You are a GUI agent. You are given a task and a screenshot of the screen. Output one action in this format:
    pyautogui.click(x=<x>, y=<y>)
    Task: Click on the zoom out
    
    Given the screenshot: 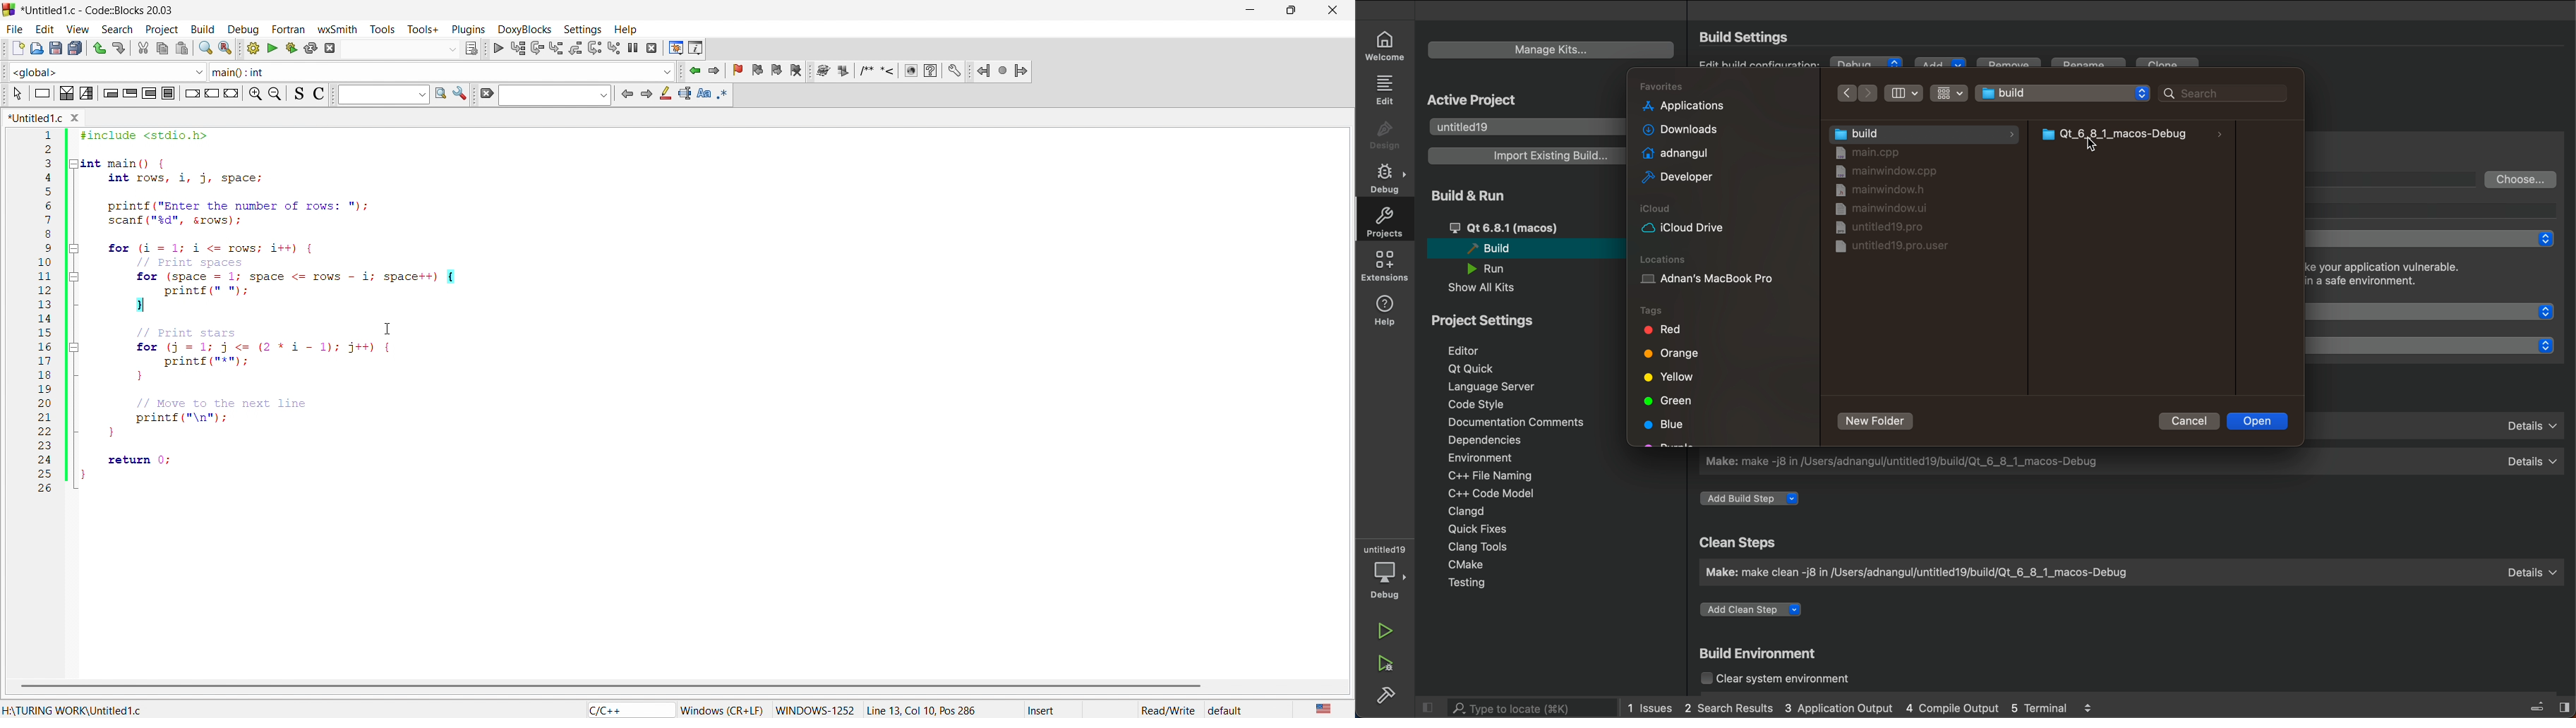 What is the action you would take?
    pyautogui.click(x=275, y=94)
    